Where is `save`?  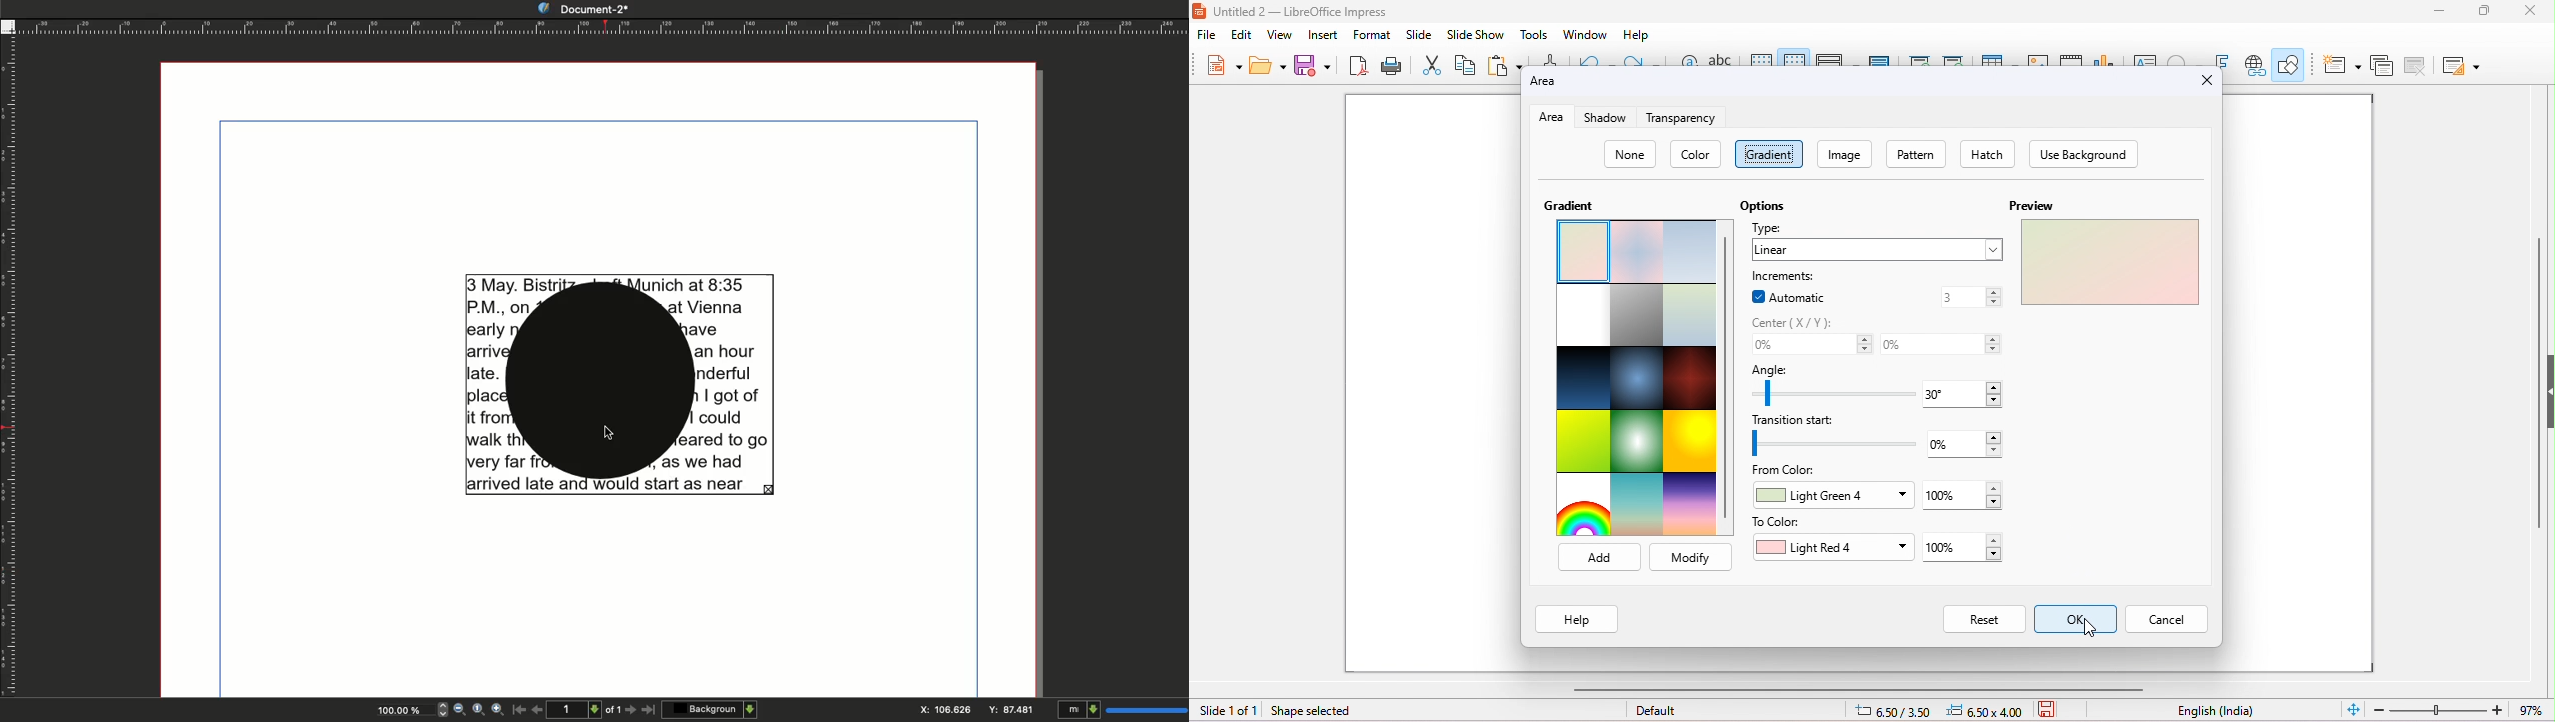 save is located at coordinates (1310, 64).